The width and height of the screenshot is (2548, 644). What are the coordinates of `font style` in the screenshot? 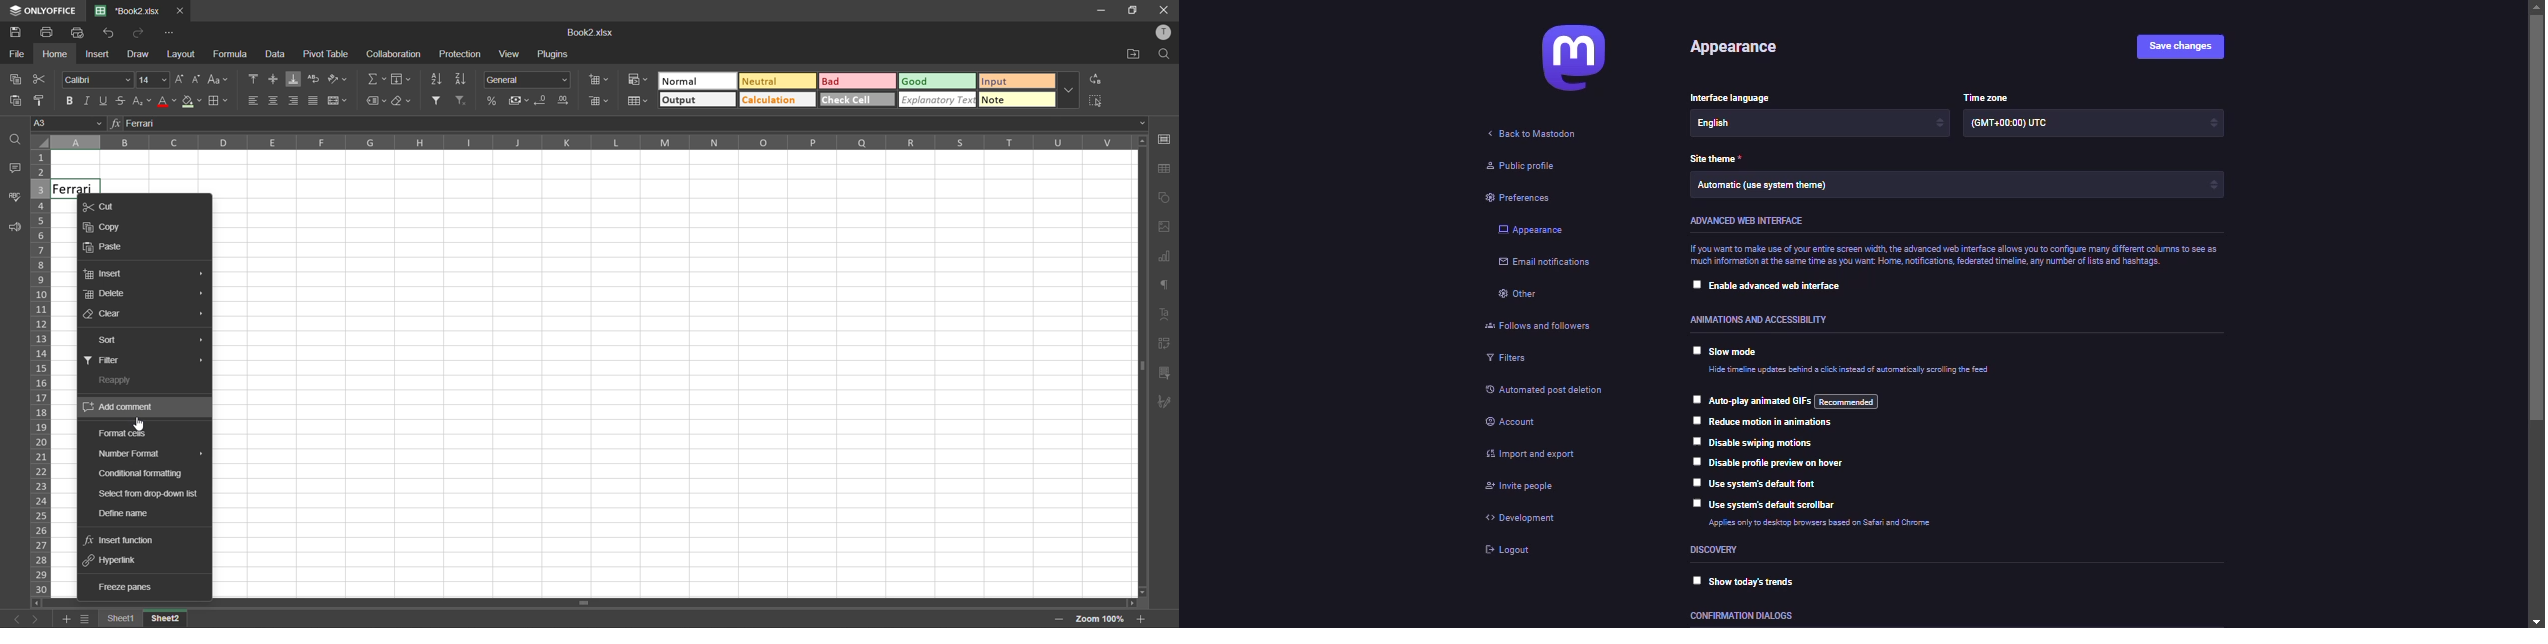 It's located at (96, 79).